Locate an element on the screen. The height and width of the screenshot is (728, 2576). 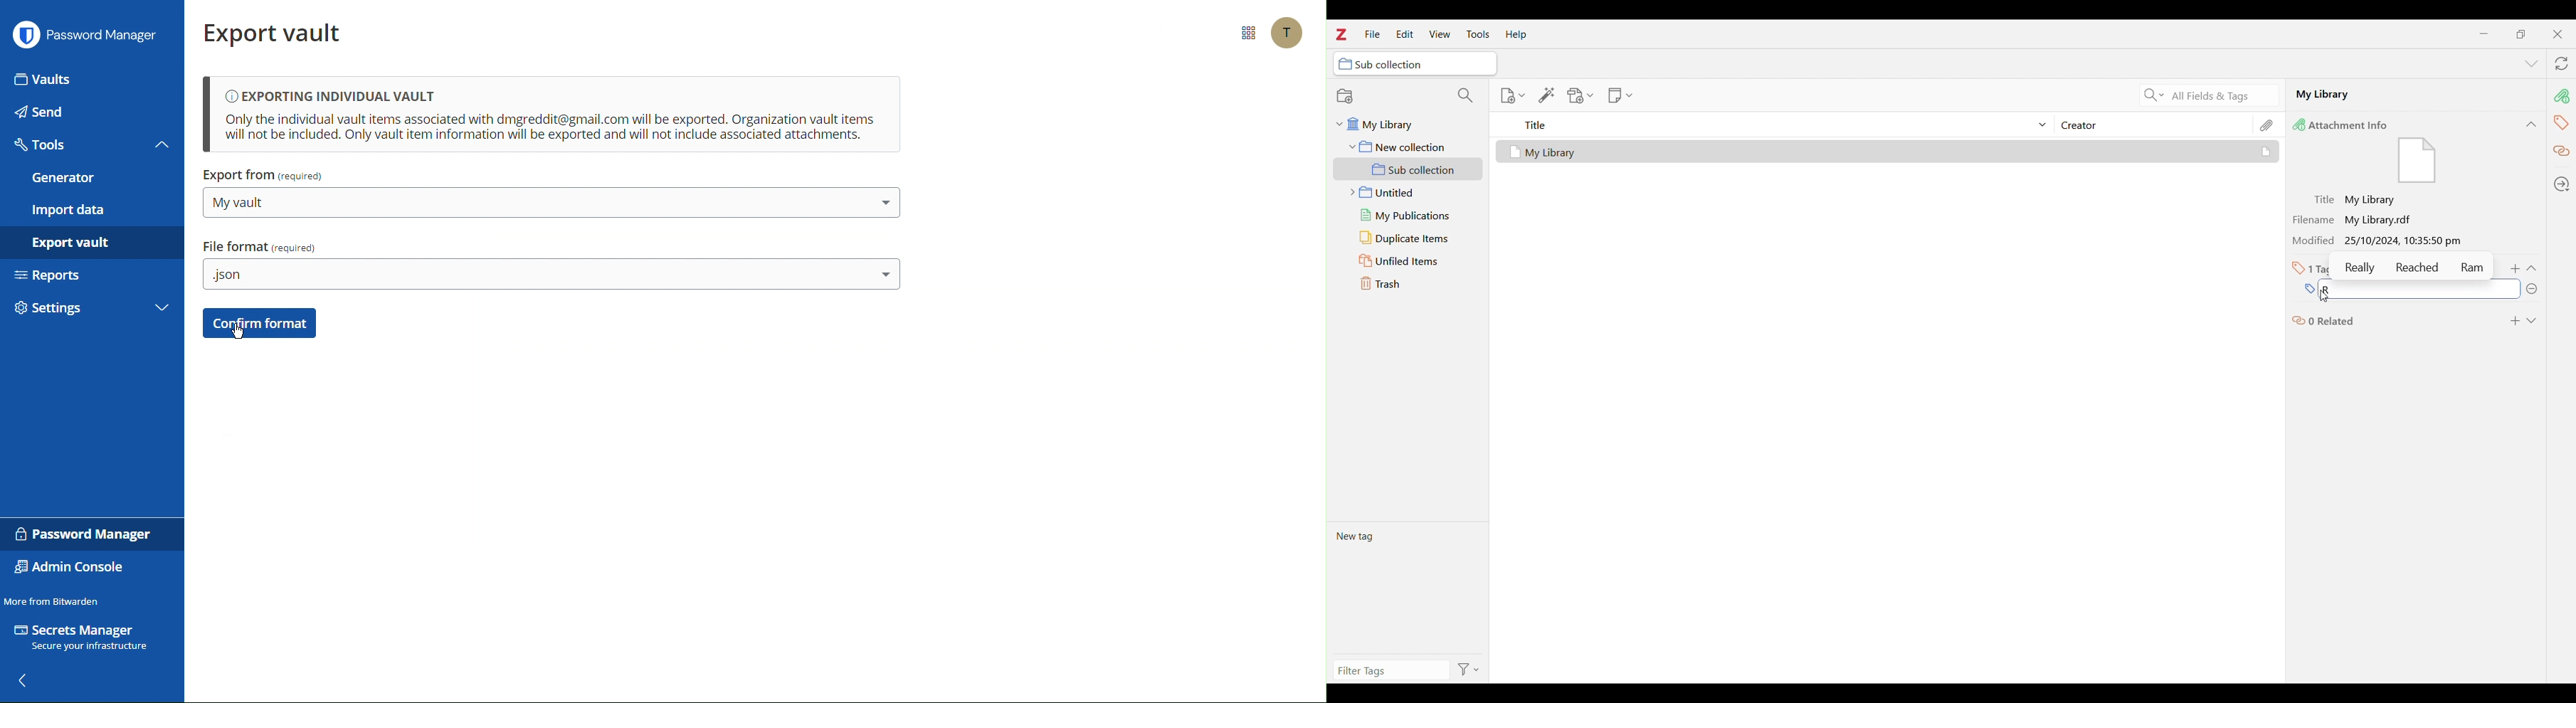
New item options is located at coordinates (1513, 96).